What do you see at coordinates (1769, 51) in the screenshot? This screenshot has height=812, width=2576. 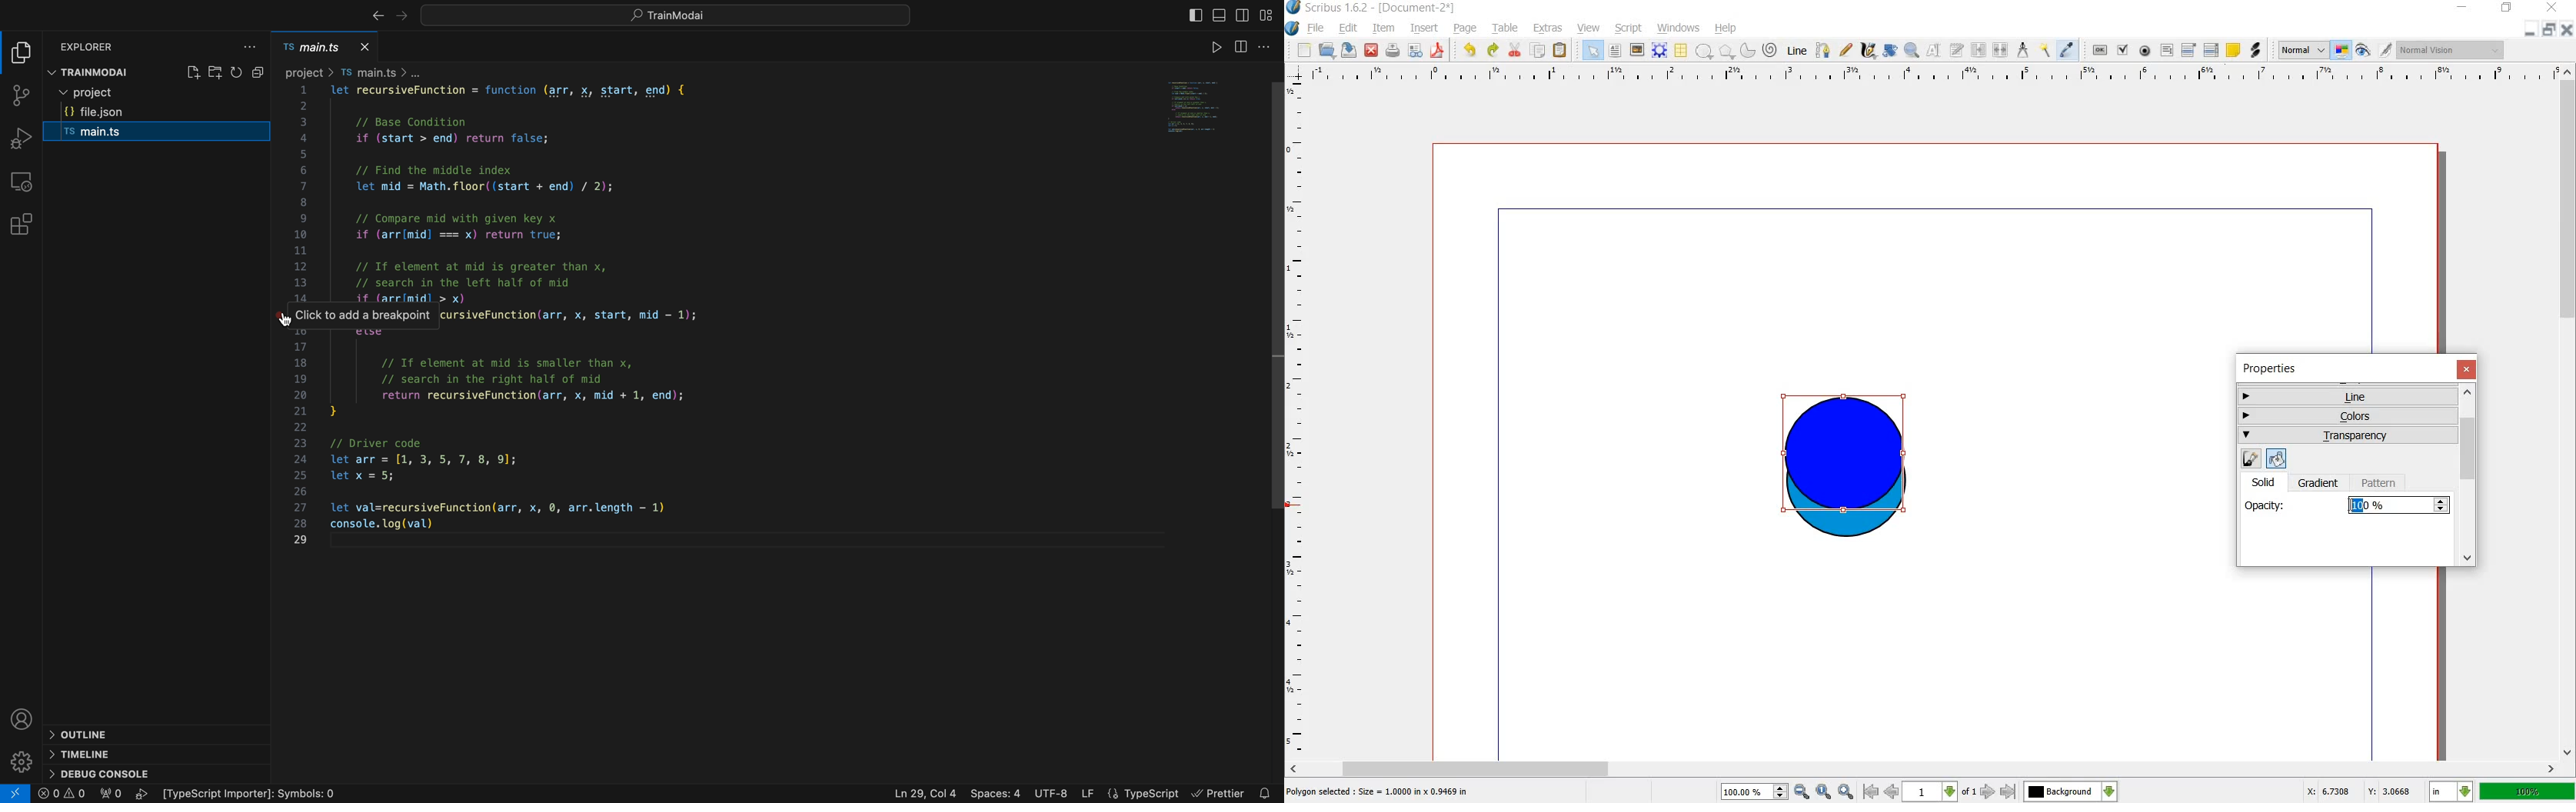 I see `spiral` at bounding box center [1769, 51].